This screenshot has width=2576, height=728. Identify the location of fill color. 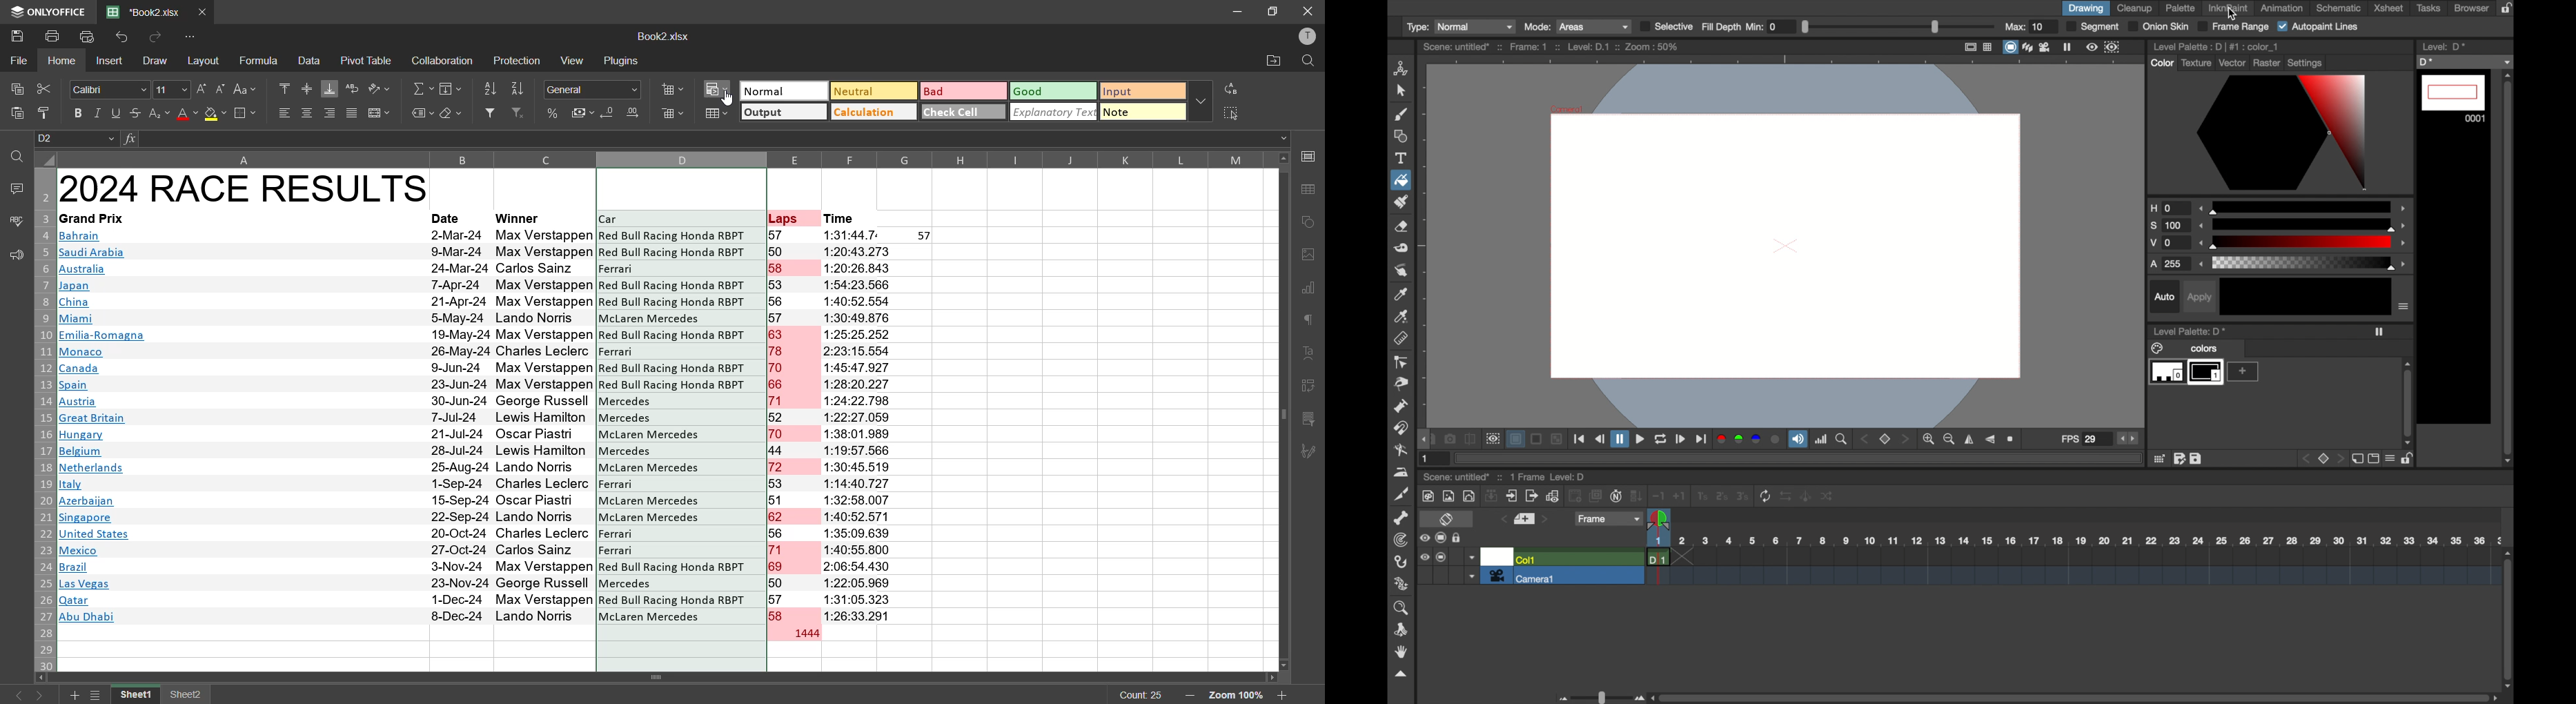
(215, 115).